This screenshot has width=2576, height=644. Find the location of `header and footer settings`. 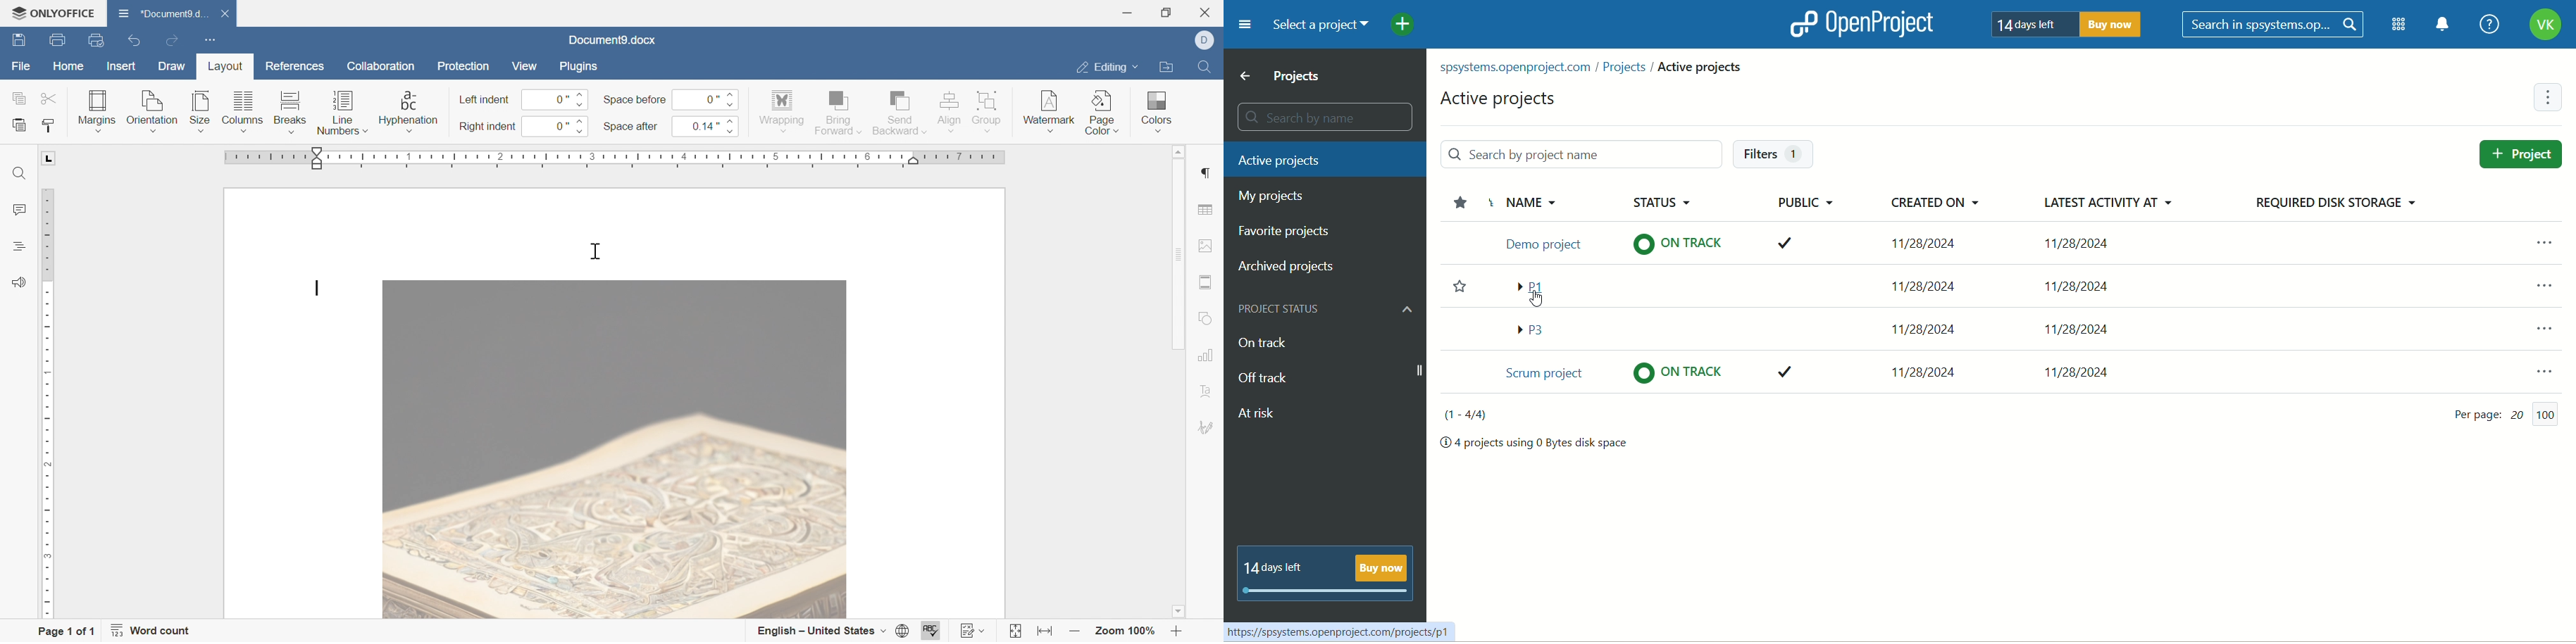

header and footer settings is located at coordinates (1203, 282).